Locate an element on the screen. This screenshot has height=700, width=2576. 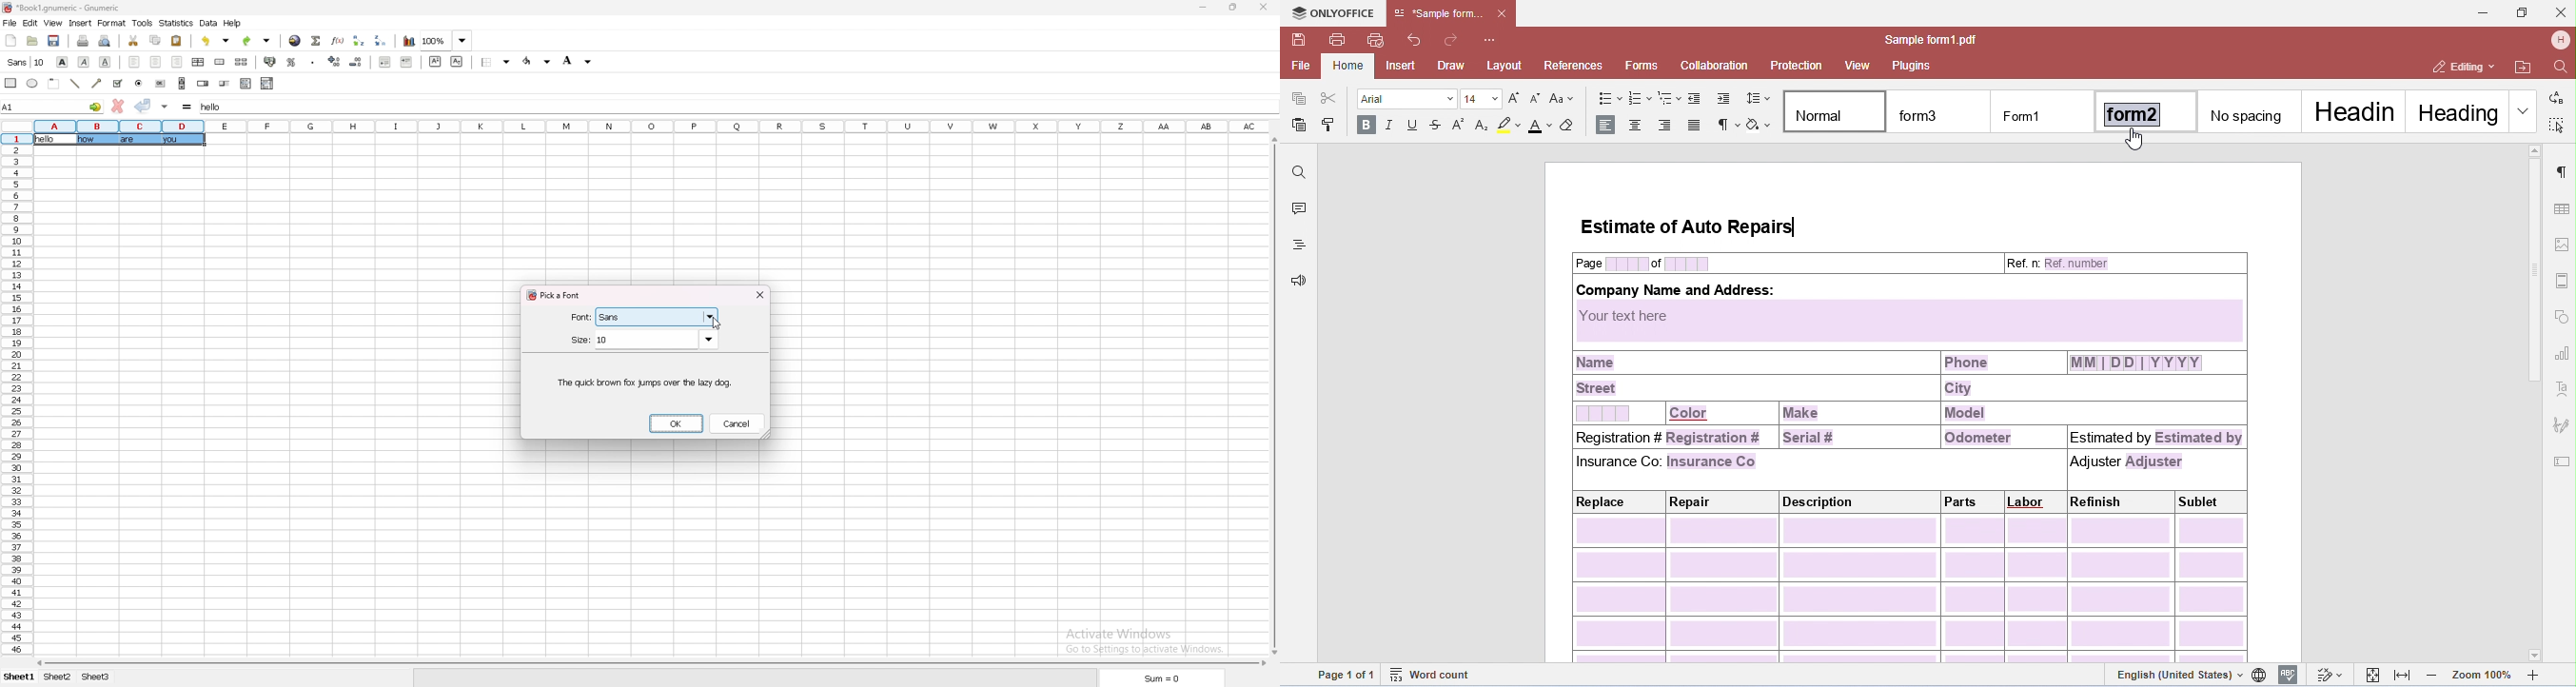
cursor is located at coordinates (717, 322).